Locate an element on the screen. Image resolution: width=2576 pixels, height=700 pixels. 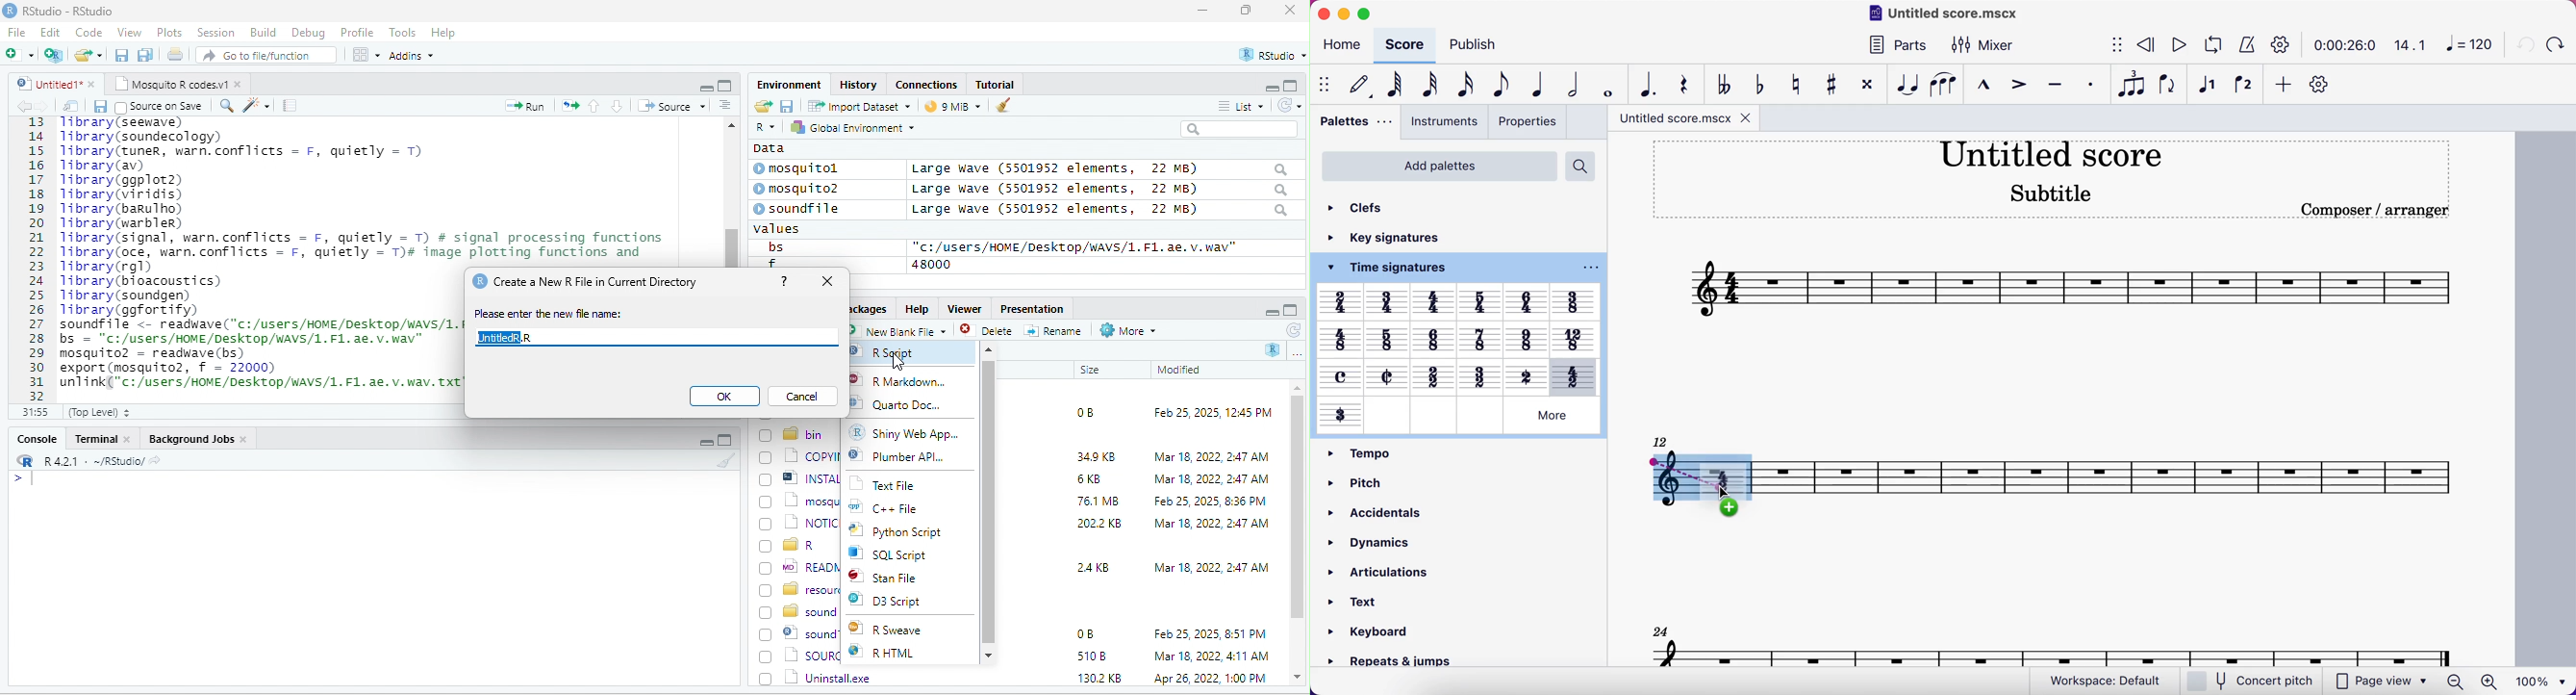
search is located at coordinates (1586, 167).